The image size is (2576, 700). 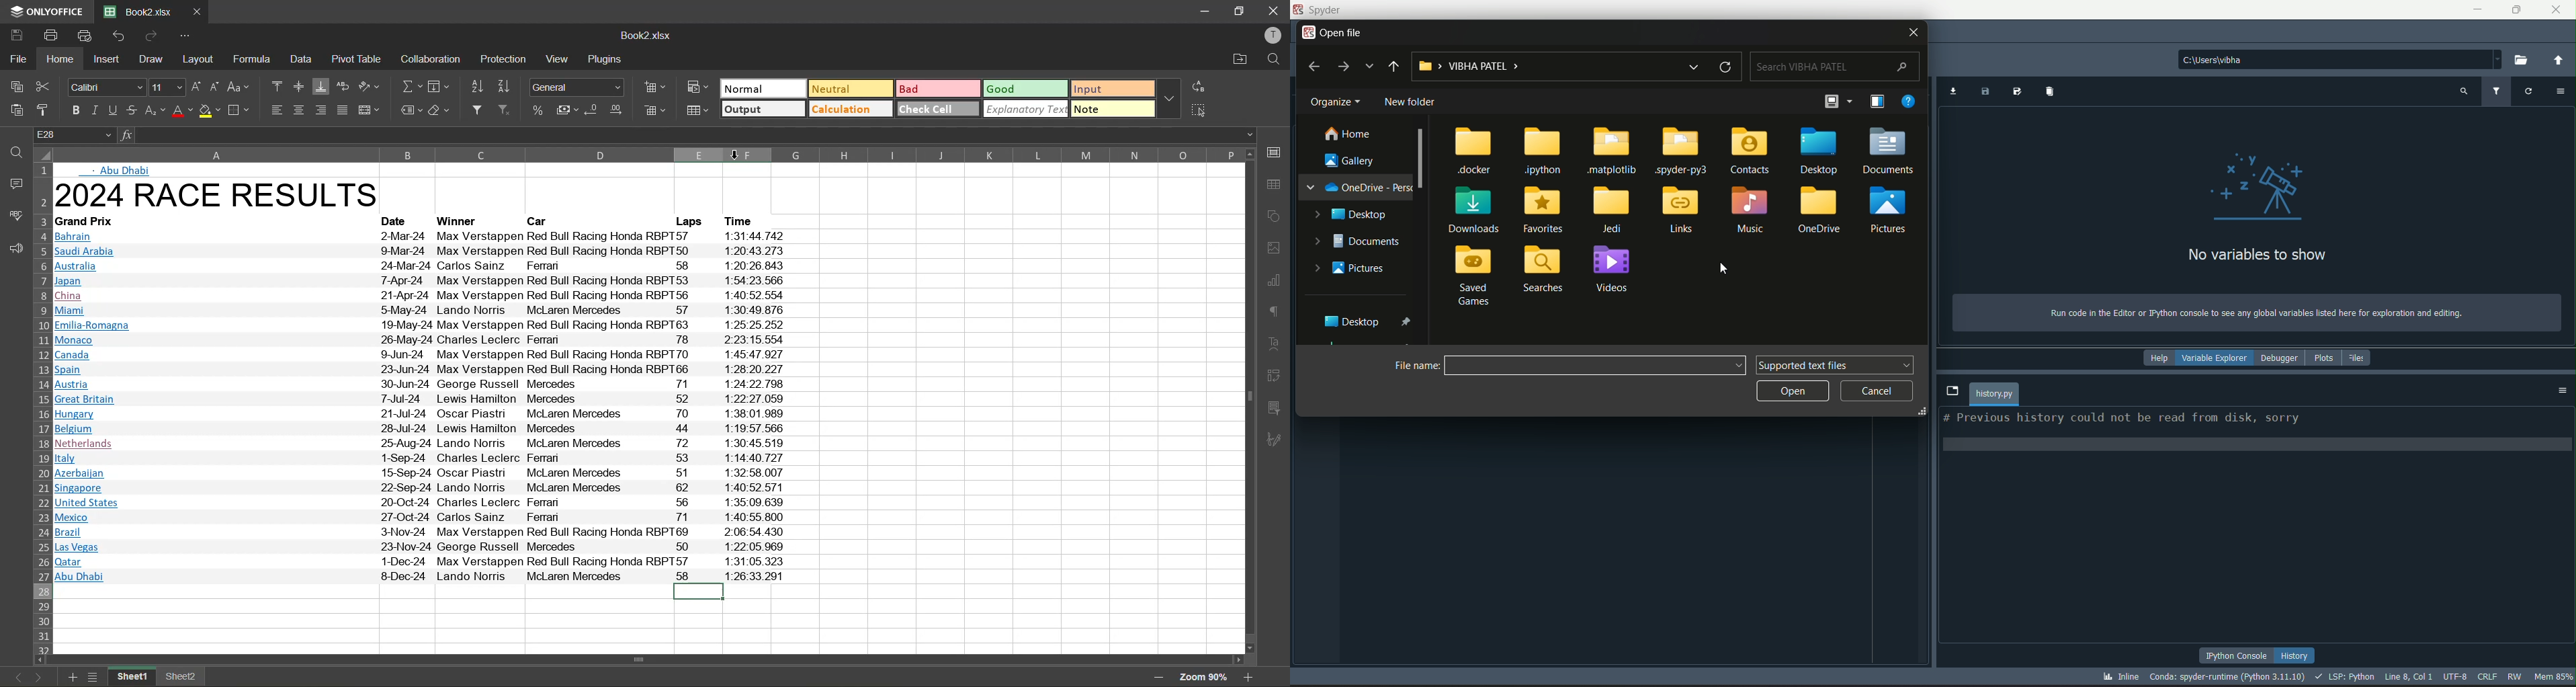 What do you see at coordinates (654, 110) in the screenshot?
I see `delete cells` at bounding box center [654, 110].